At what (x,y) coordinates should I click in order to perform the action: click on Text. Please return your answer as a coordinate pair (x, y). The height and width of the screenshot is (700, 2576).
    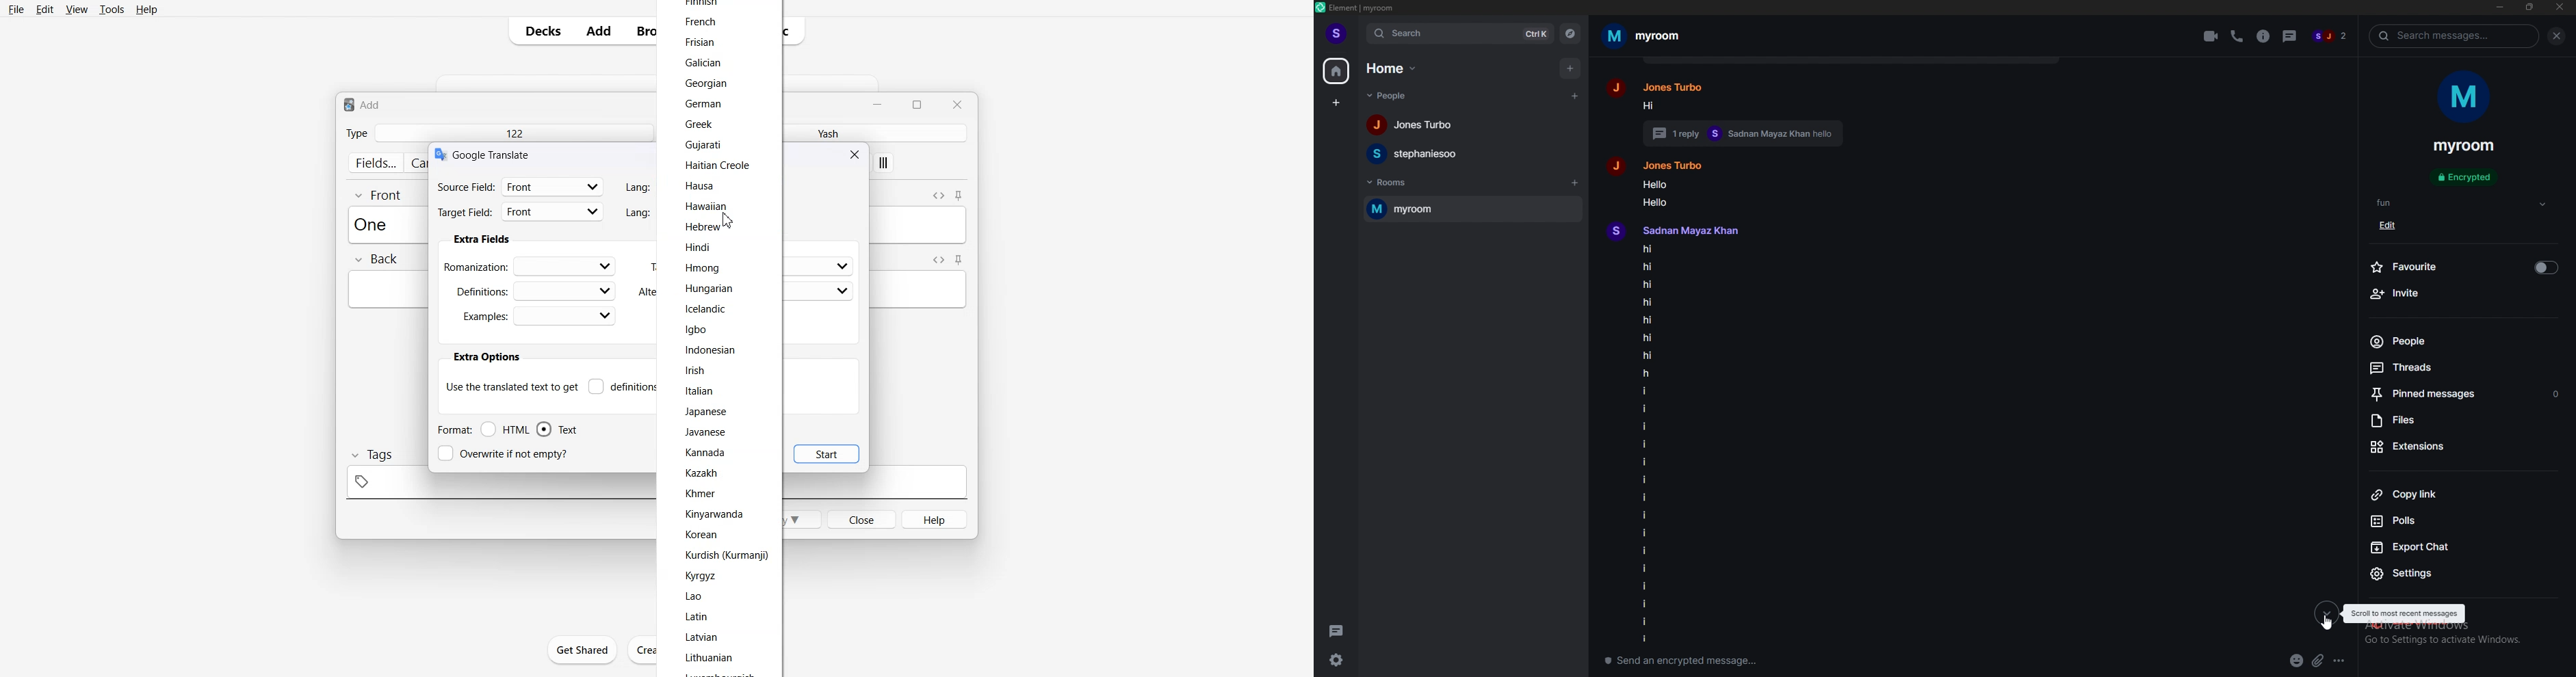
    Looking at the image, I should click on (557, 429).